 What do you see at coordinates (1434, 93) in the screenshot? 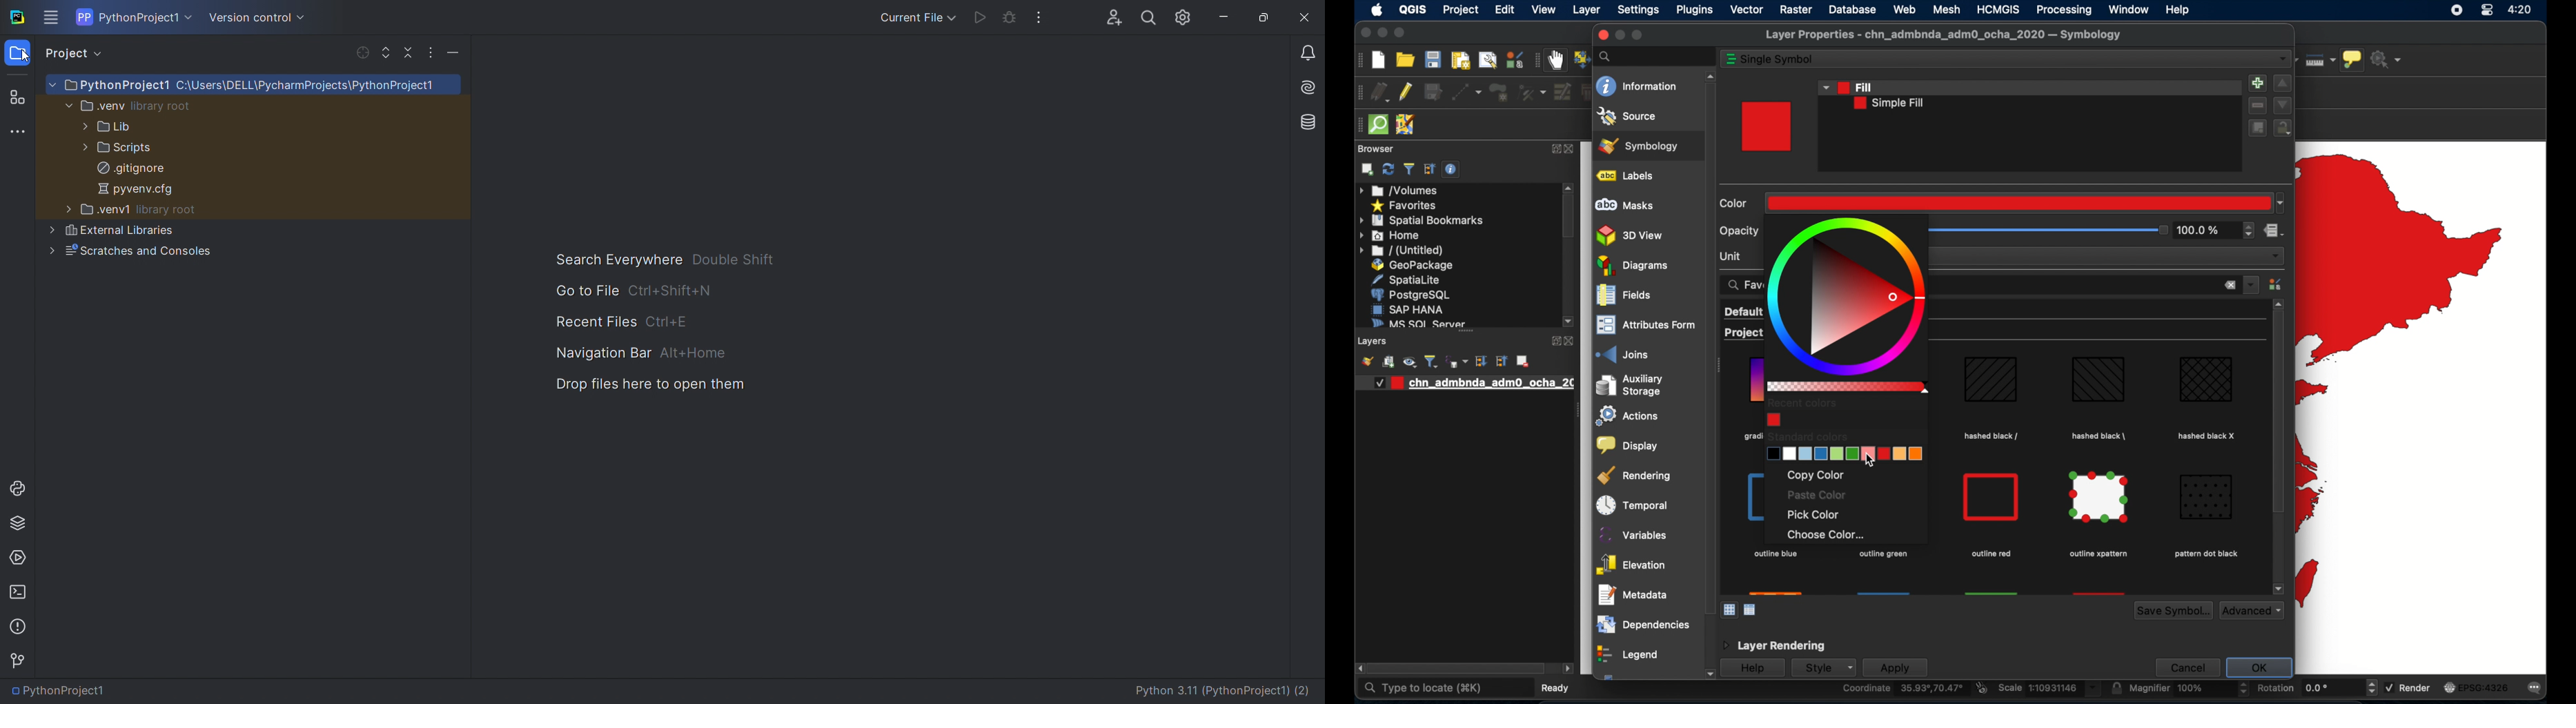
I see `save edits` at bounding box center [1434, 93].